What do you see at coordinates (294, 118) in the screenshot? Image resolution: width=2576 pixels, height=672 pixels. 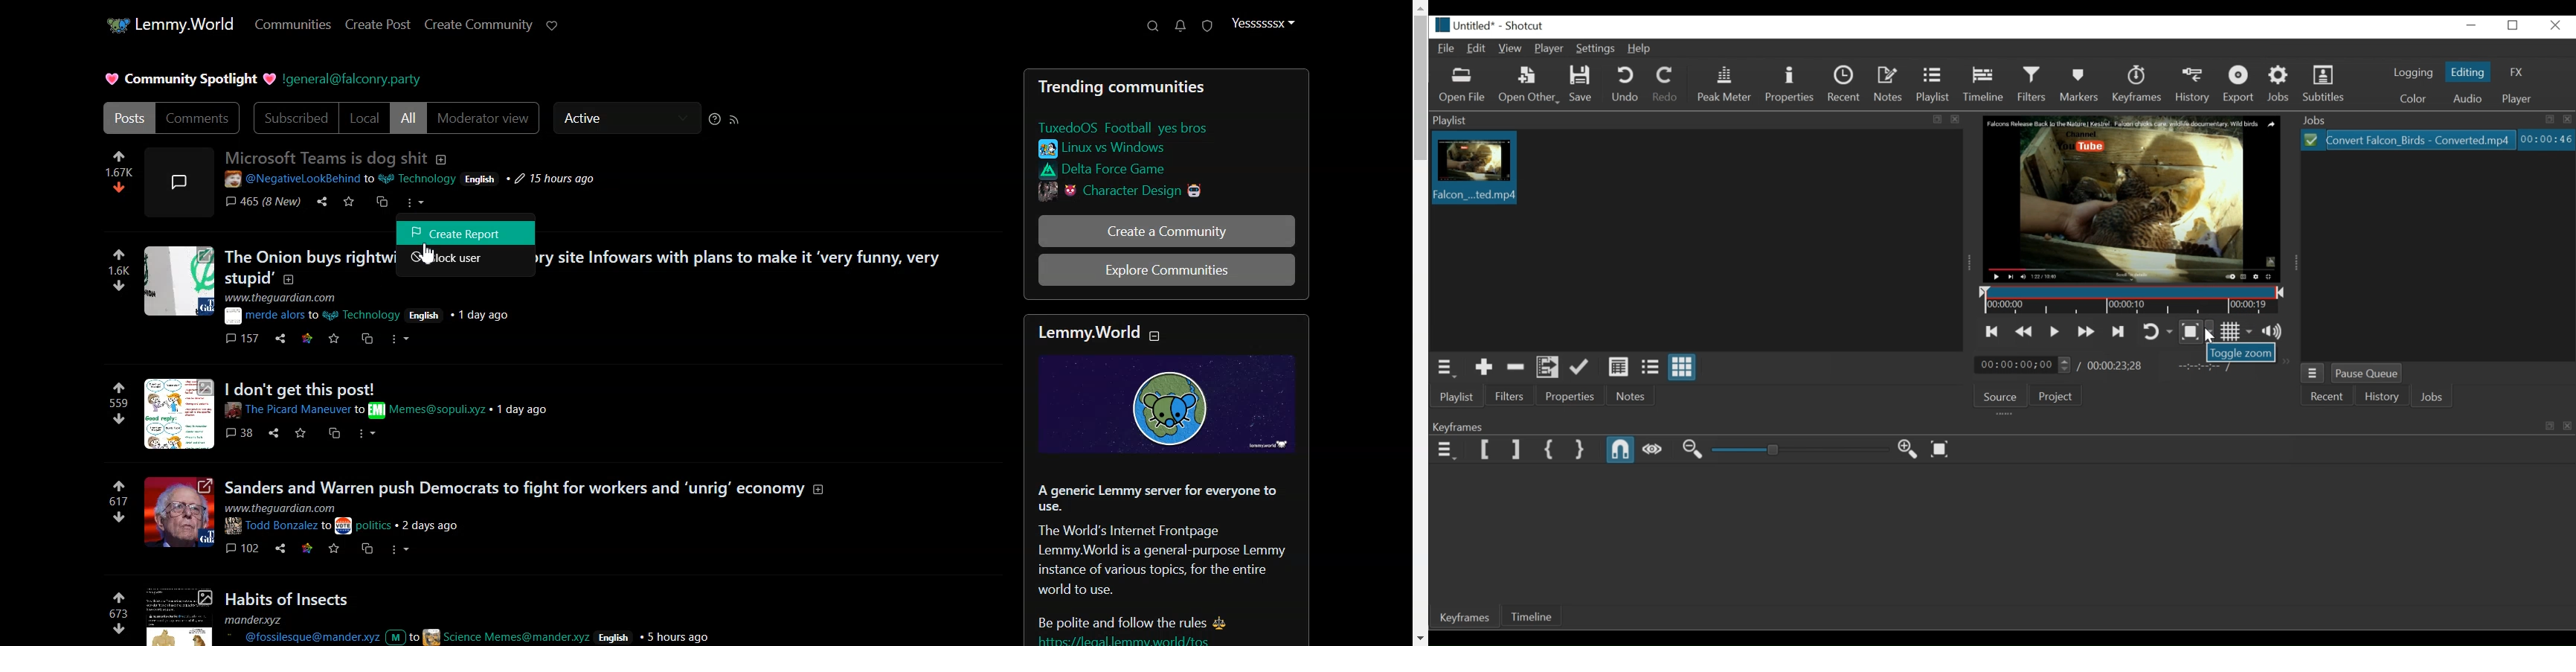 I see `Subscribed` at bounding box center [294, 118].